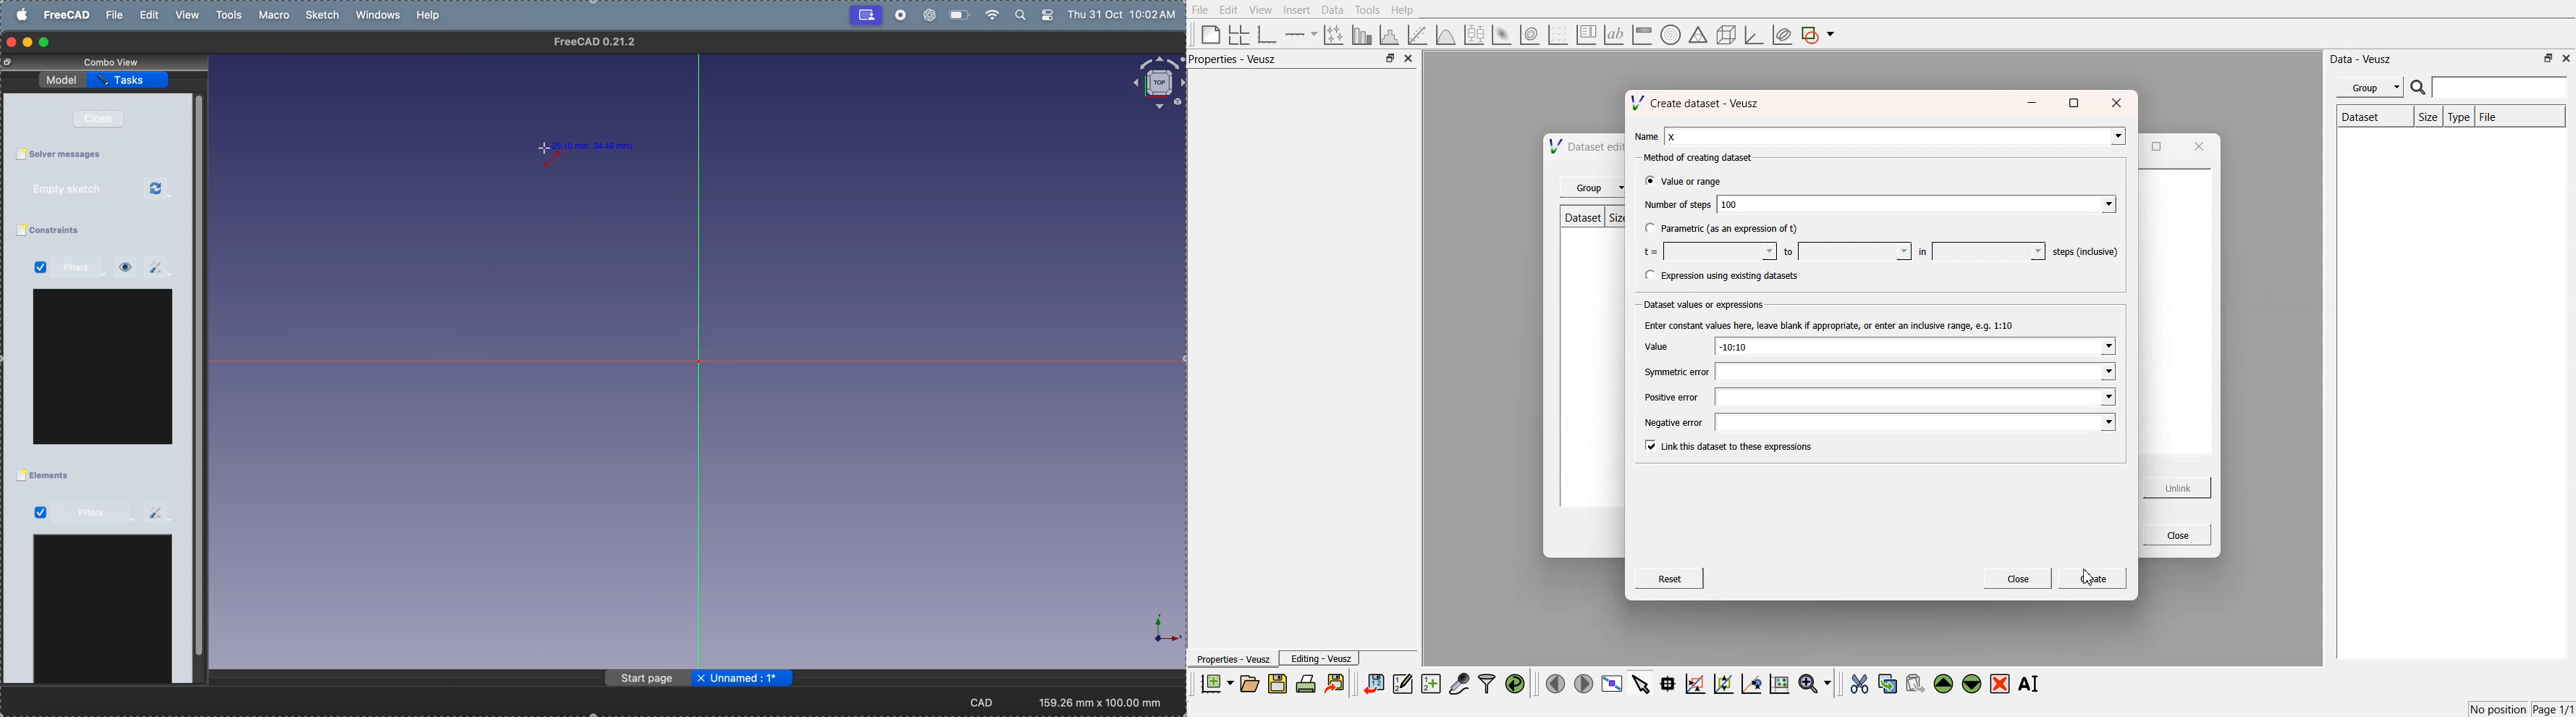 The height and width of the screenshot is (728, 2576). Describe the element at coordinates (232, 15) in the screenshot. I see `tools` at that location.